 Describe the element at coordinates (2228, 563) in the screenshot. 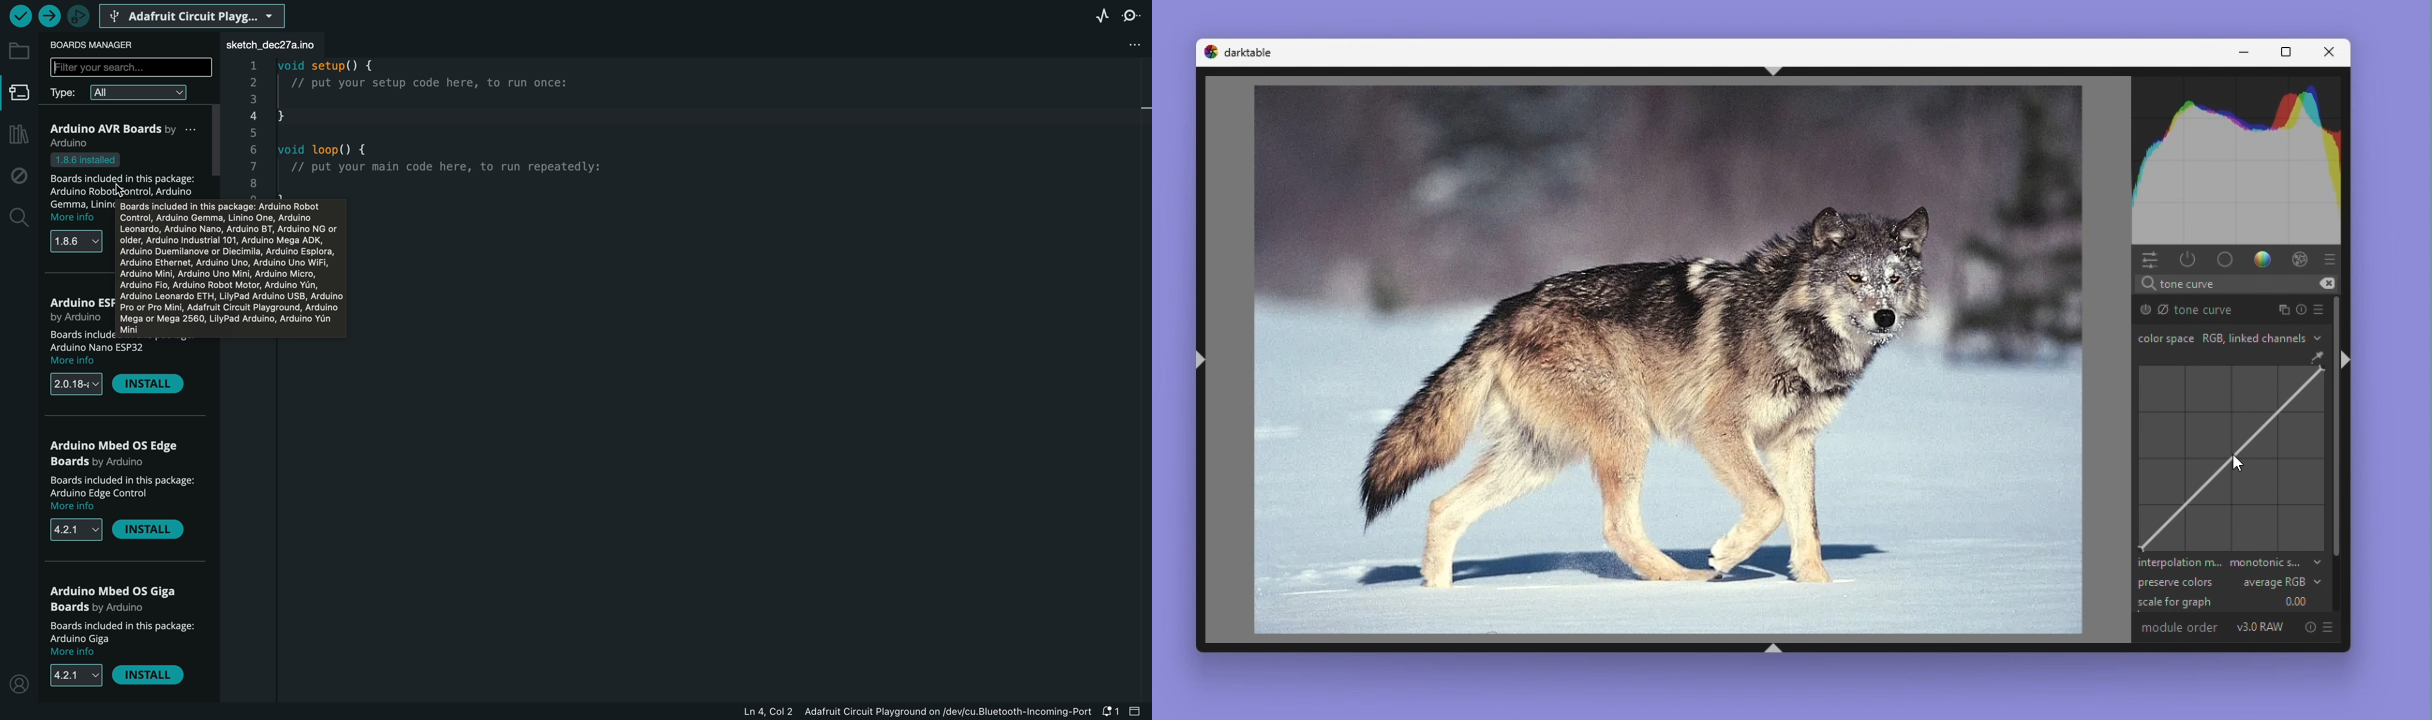

I see `Interpolation method` at that location.